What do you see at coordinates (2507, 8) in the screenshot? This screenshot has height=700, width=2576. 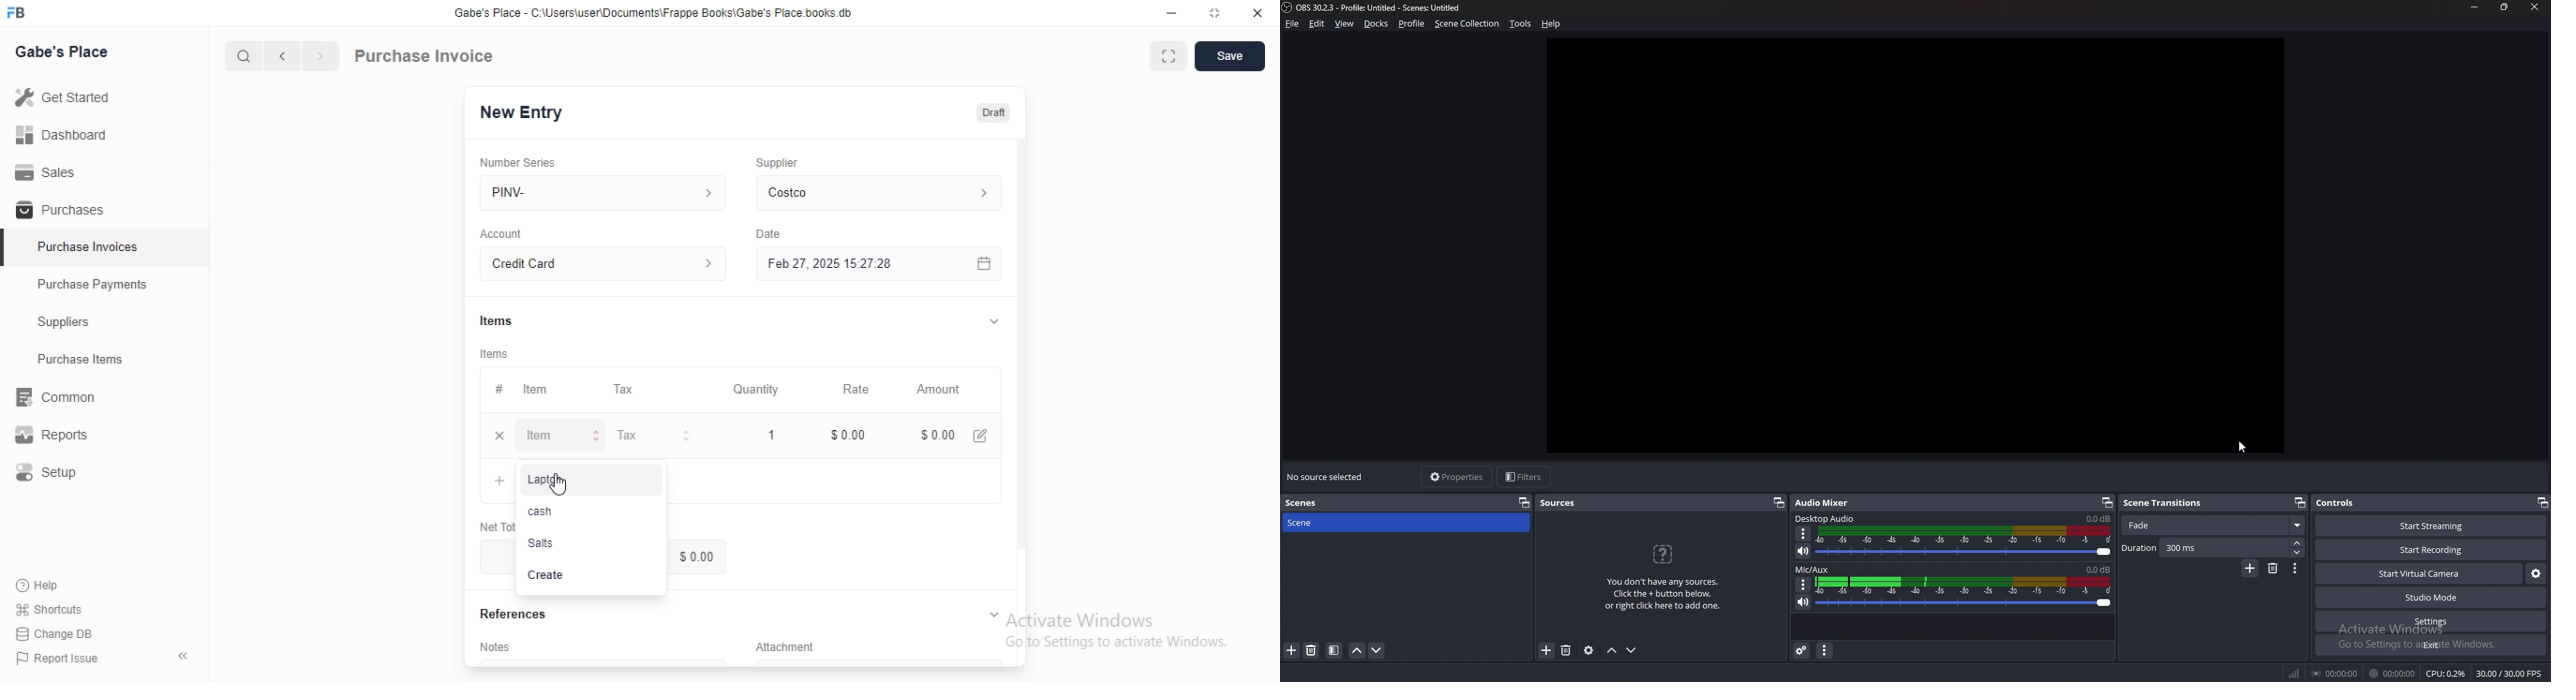 I see `resize` at bounding box center [2507, 8].